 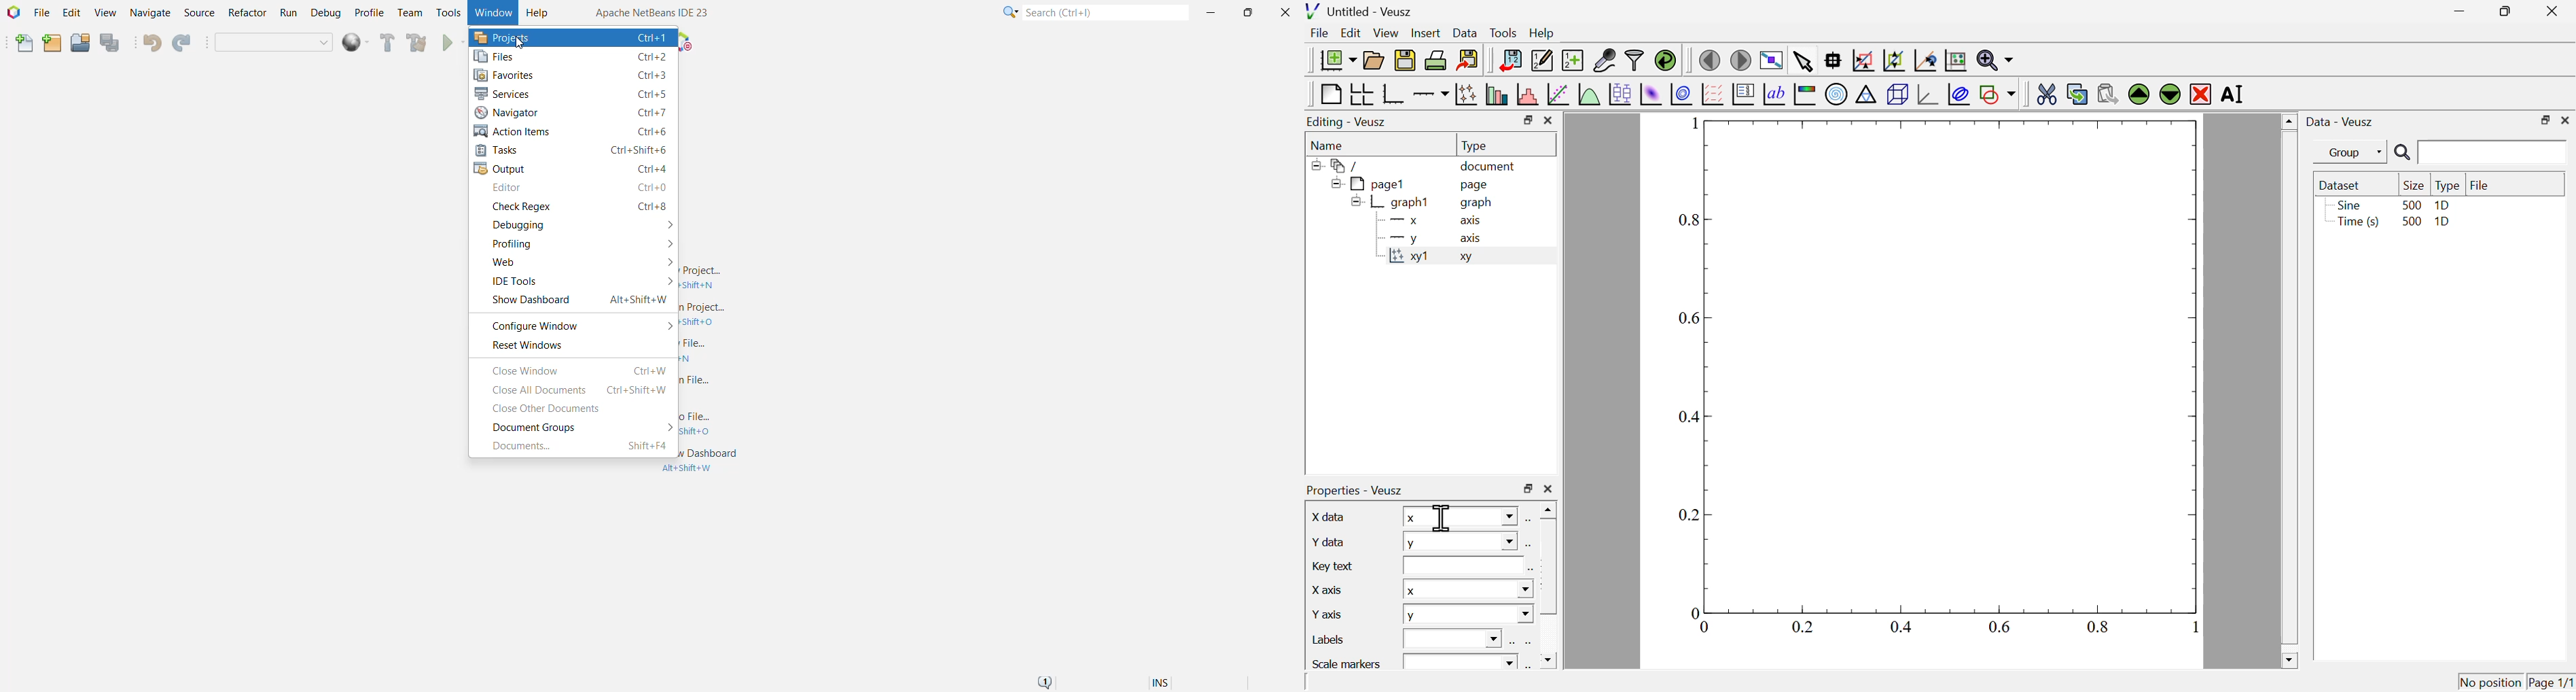 I want to click on page, so click(x=1477, y=187).